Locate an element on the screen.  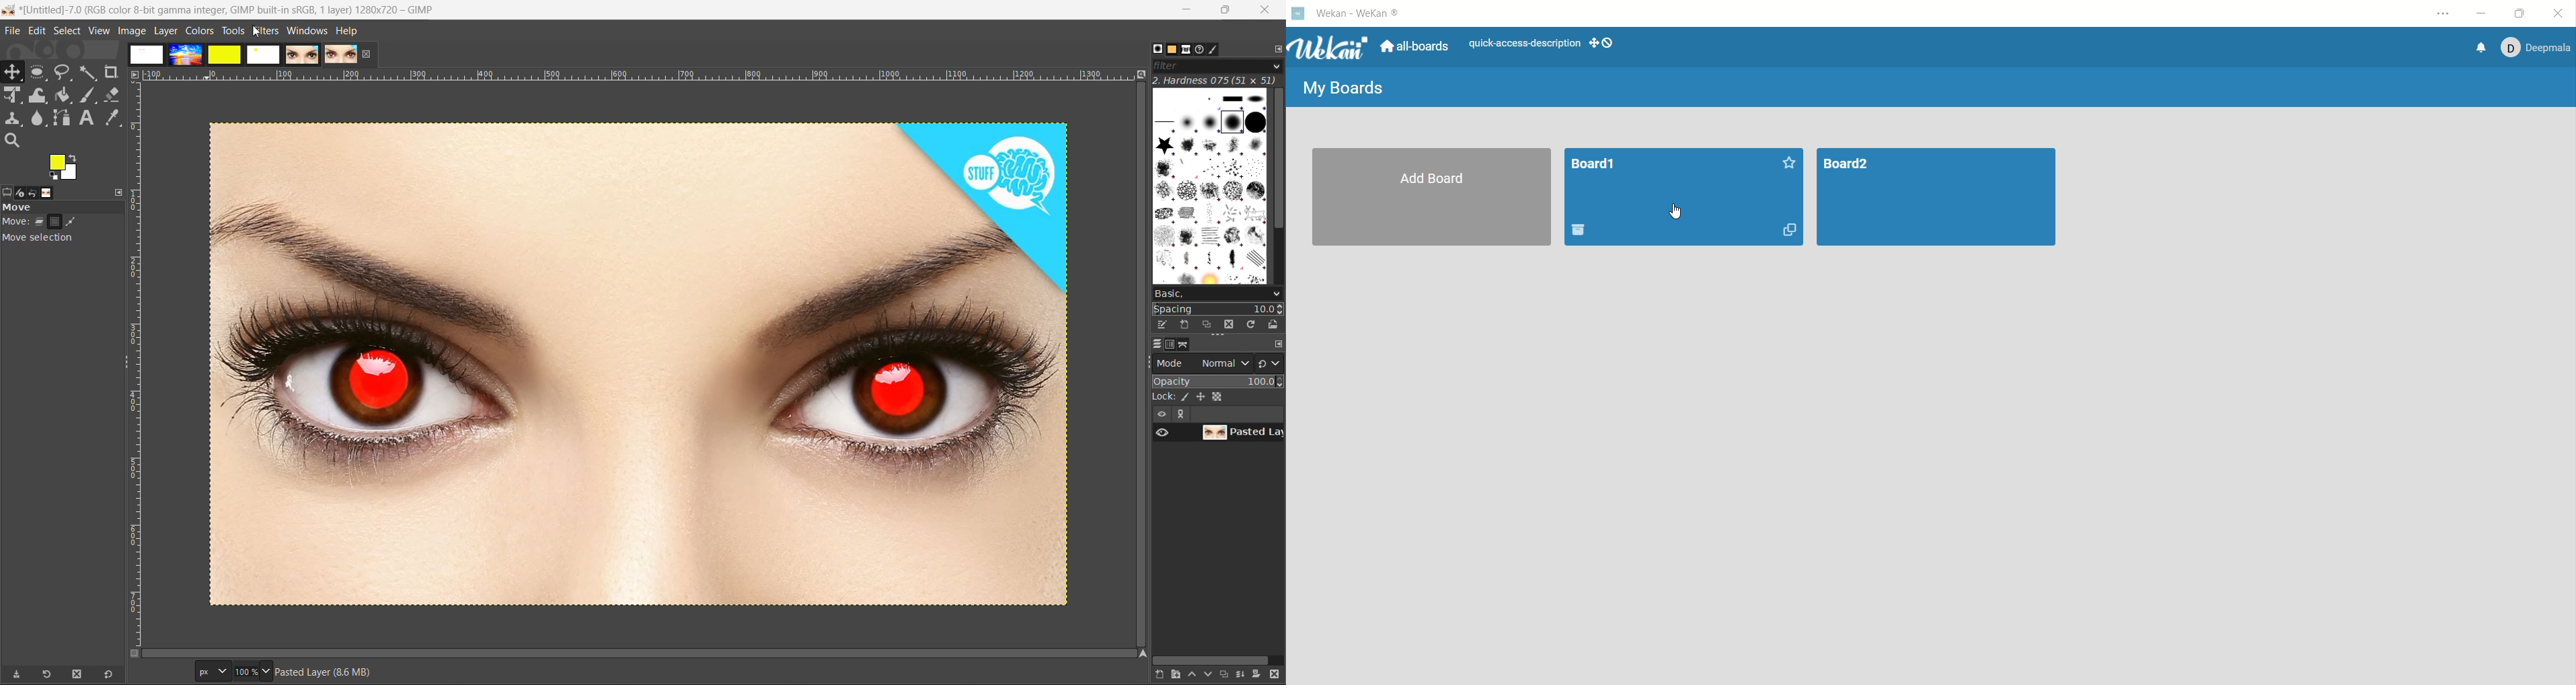
images is located at coordinates (242, 56).